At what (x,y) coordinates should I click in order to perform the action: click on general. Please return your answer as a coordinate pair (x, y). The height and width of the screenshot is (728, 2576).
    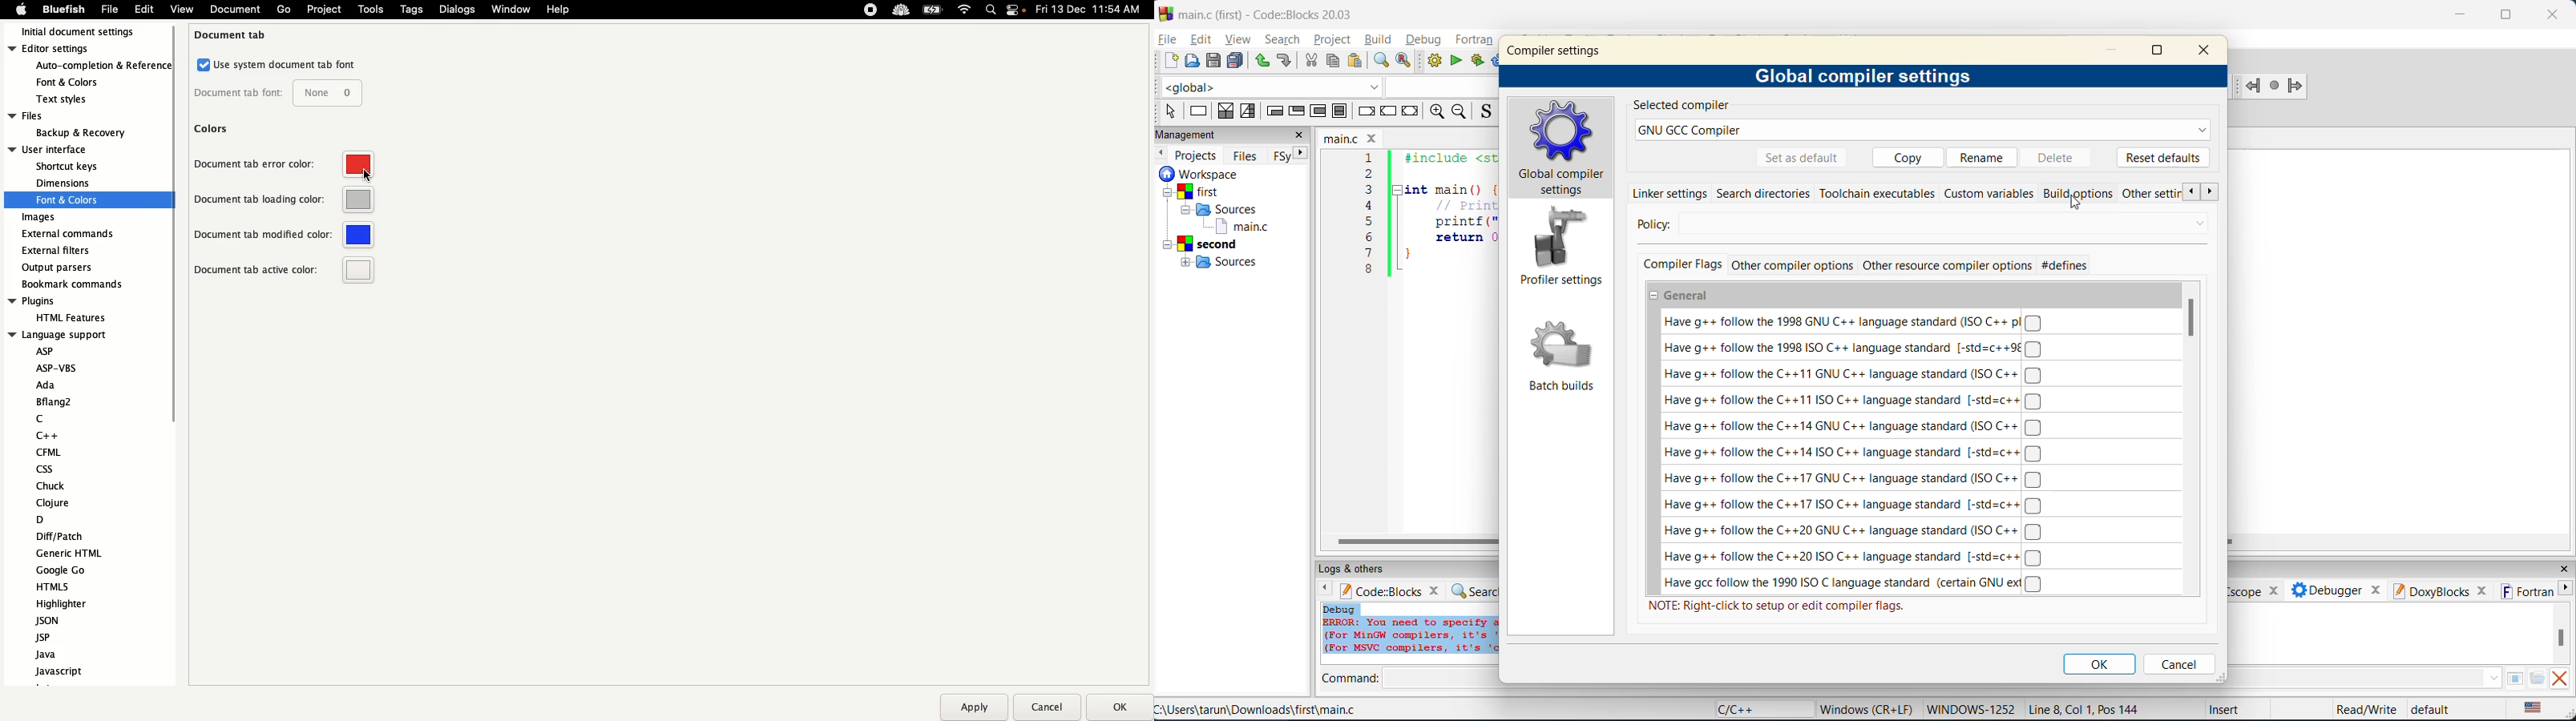
    Looking at the image, I should click on (1683, 296).